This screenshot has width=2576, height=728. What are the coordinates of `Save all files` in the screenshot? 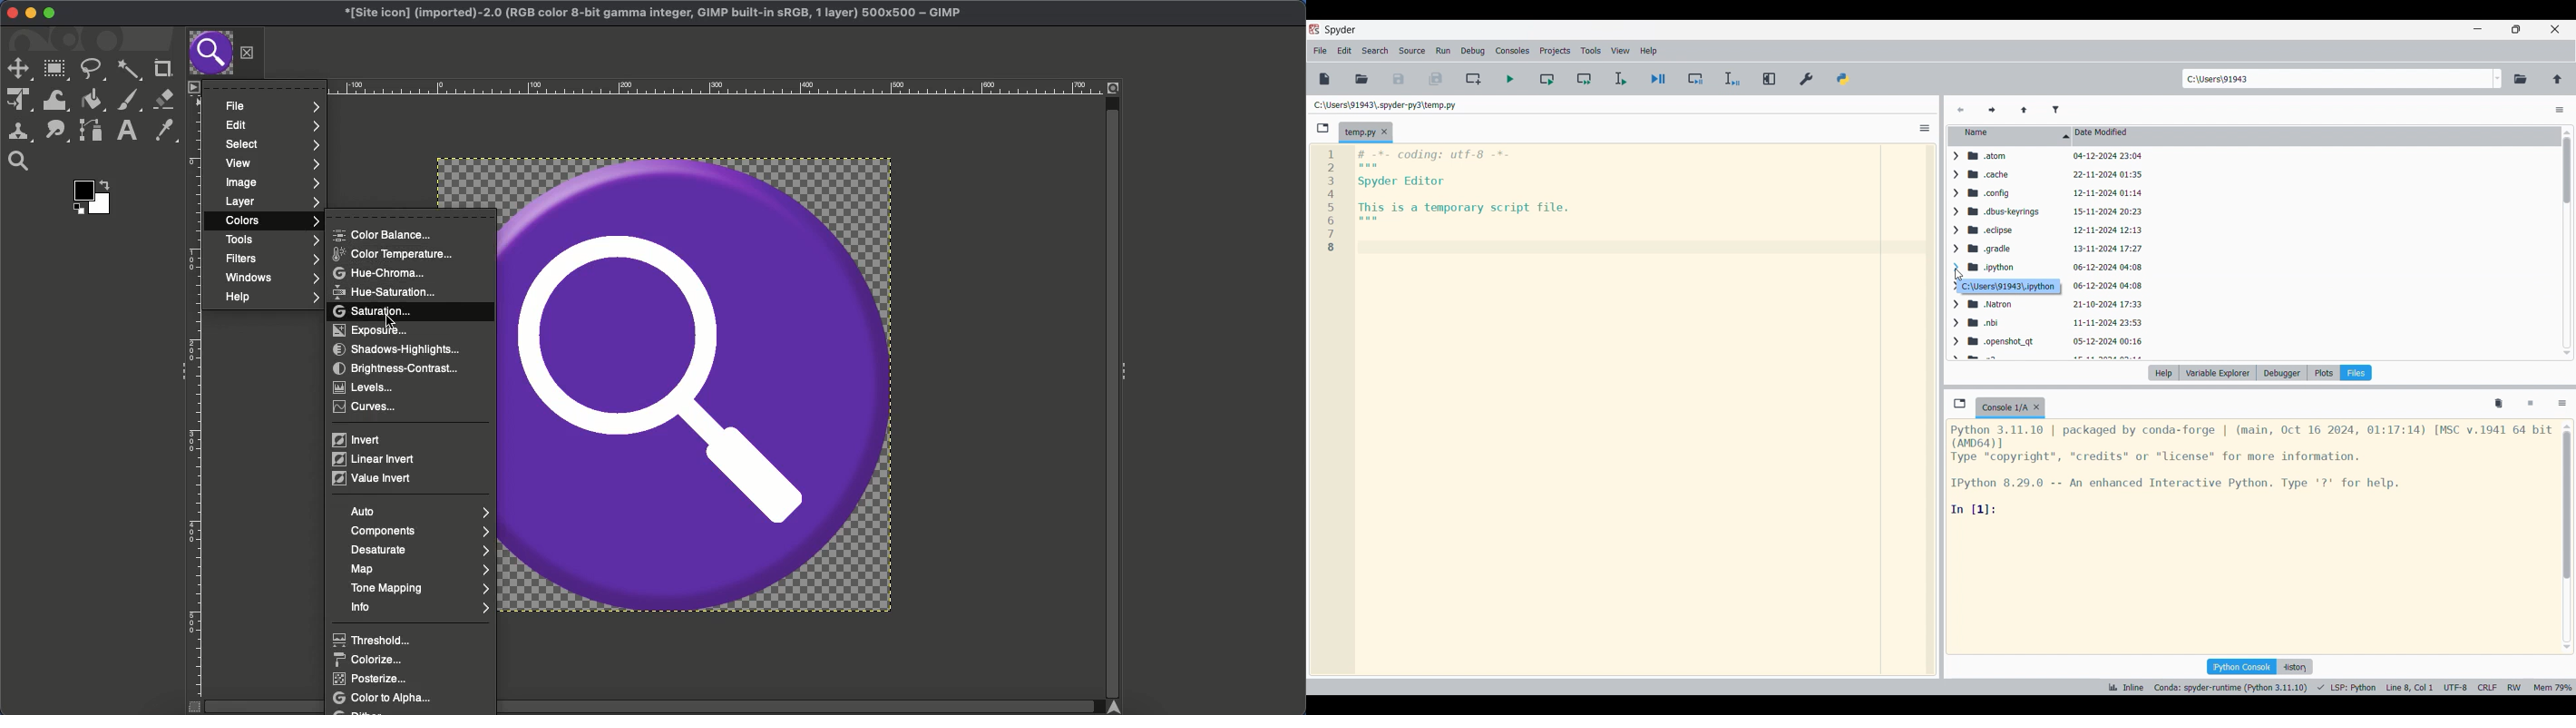 It's located at (1435, 79).